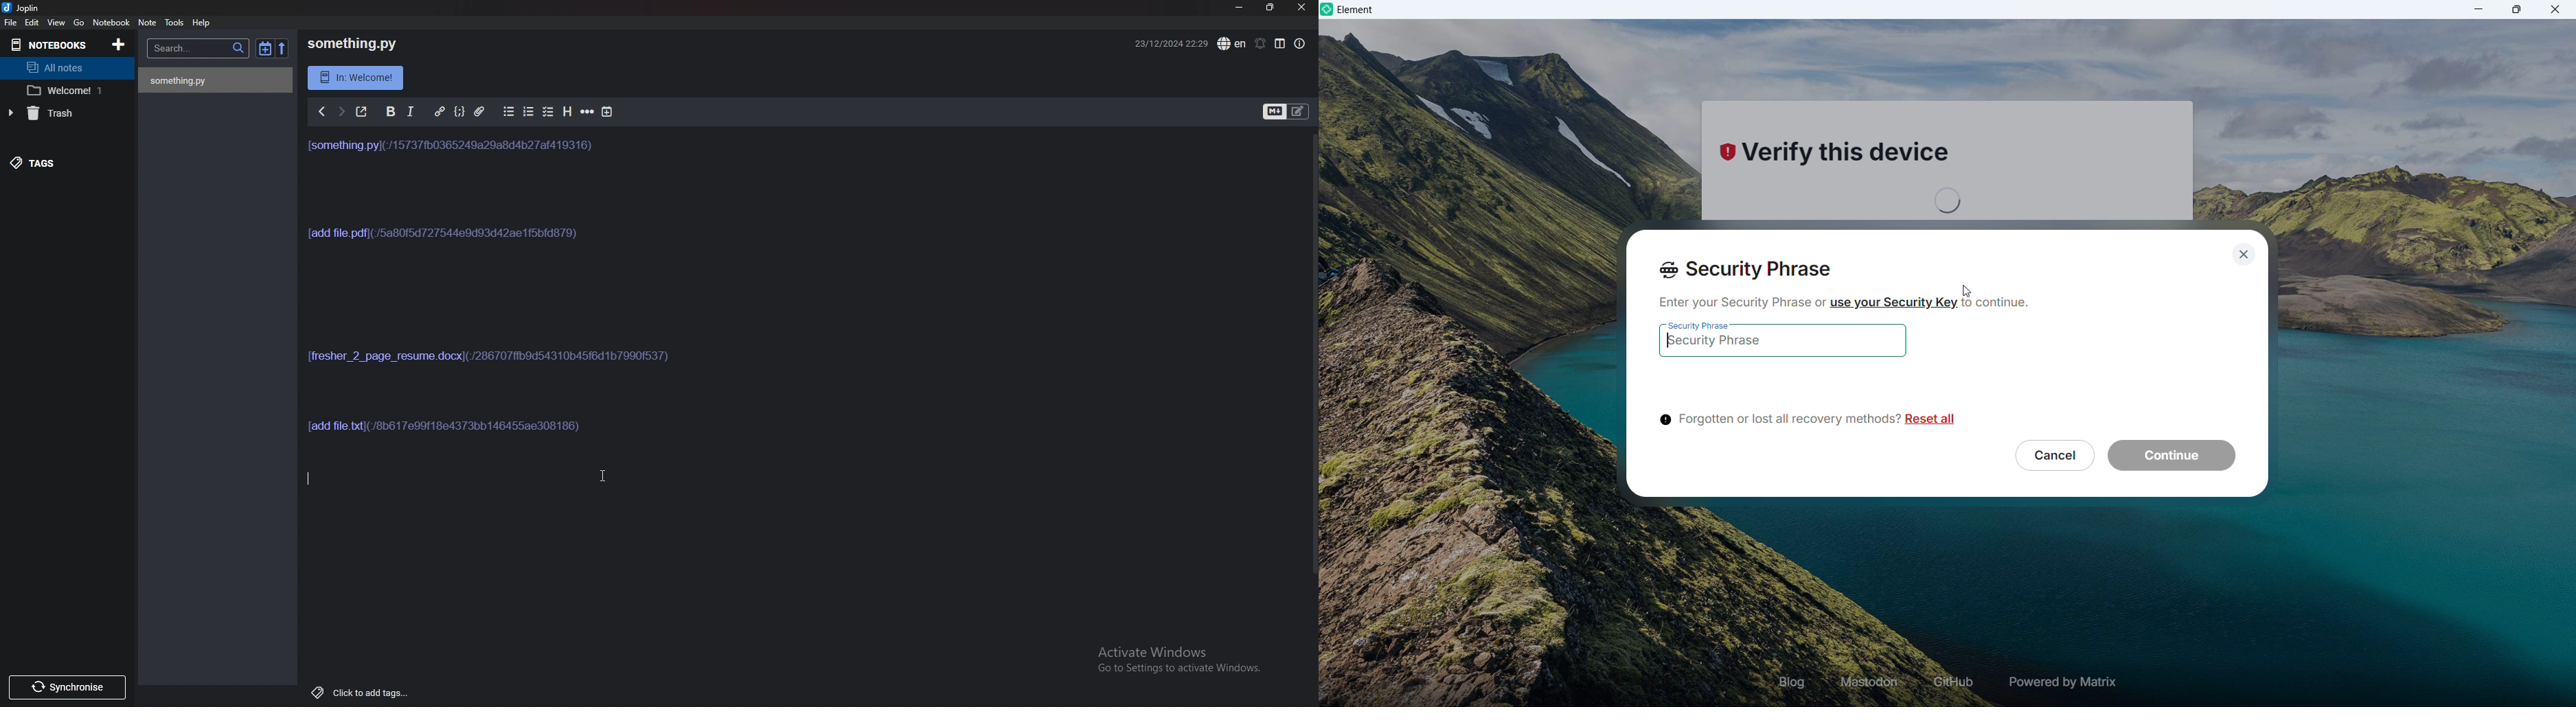 This screenshot has height=728, width=2576. What do you see at coordinates (32, 23) in the screenshot?
I see `edit` at bounding box center [32, 23].